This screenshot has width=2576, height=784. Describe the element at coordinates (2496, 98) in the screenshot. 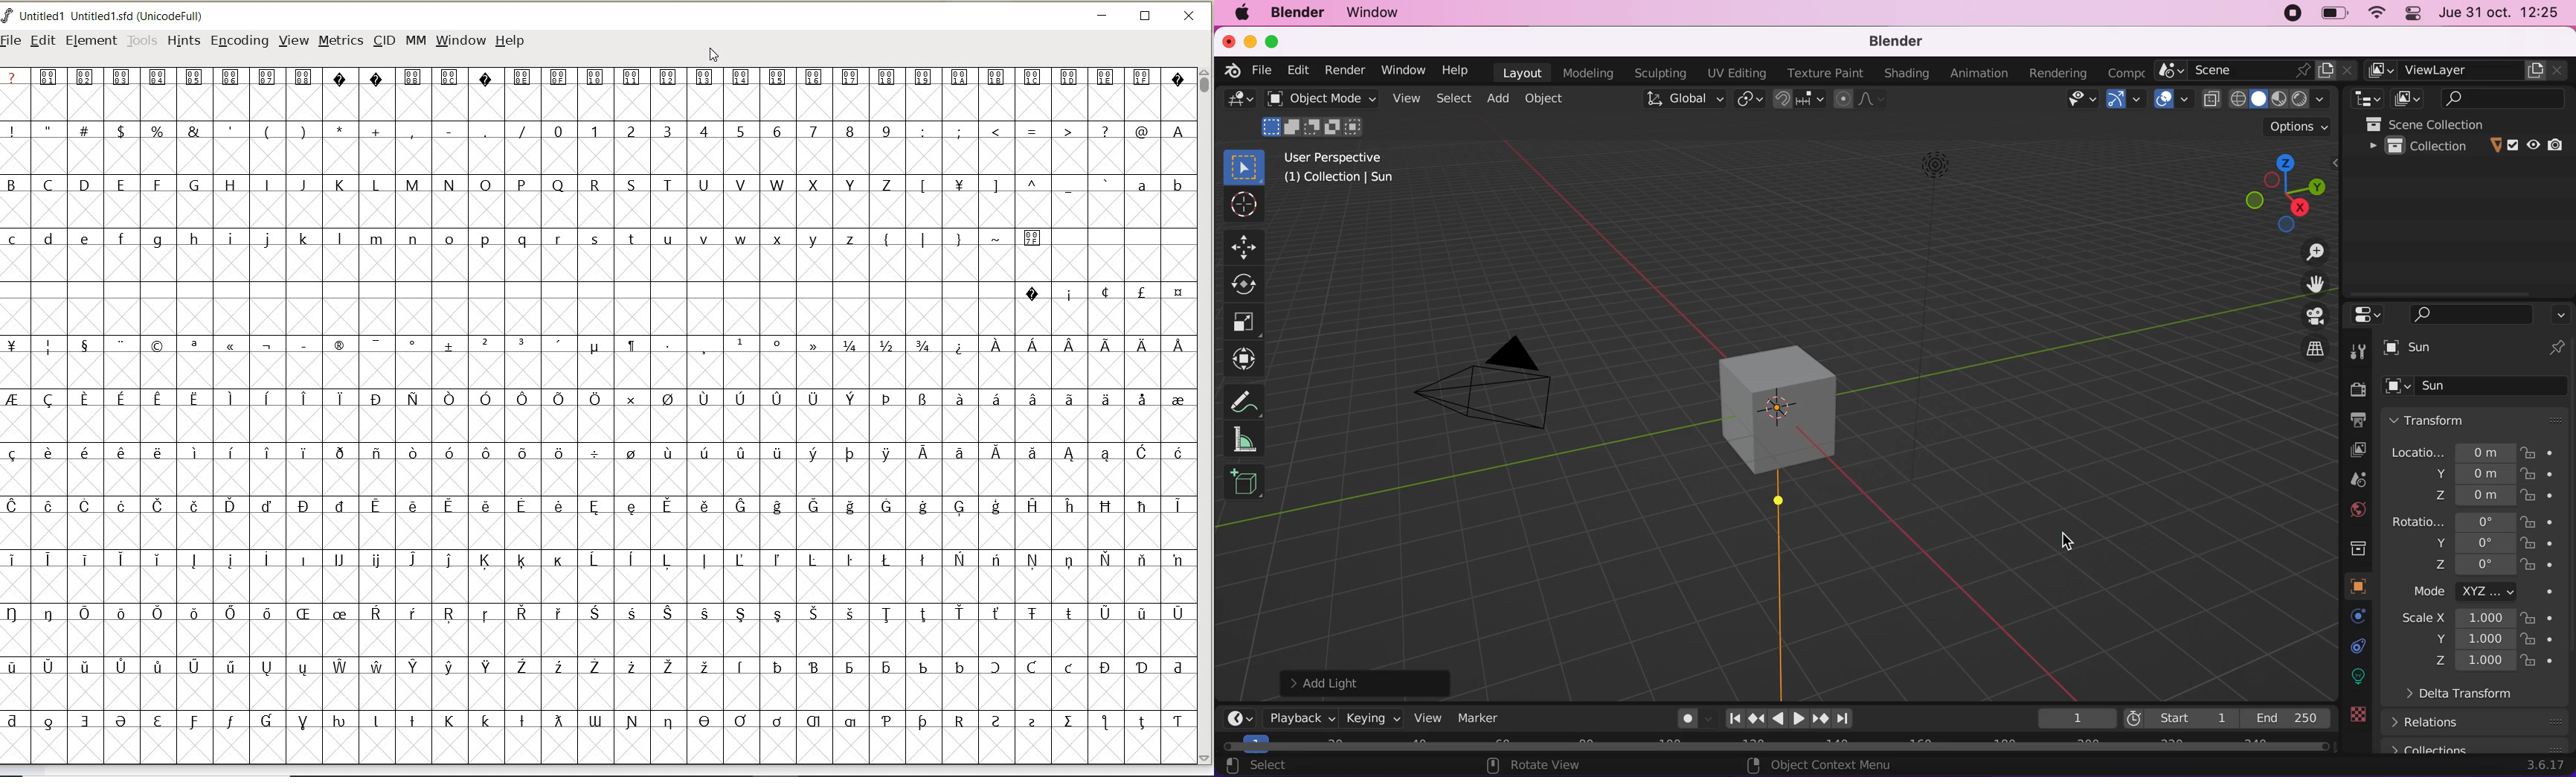

I see `search` at that location.